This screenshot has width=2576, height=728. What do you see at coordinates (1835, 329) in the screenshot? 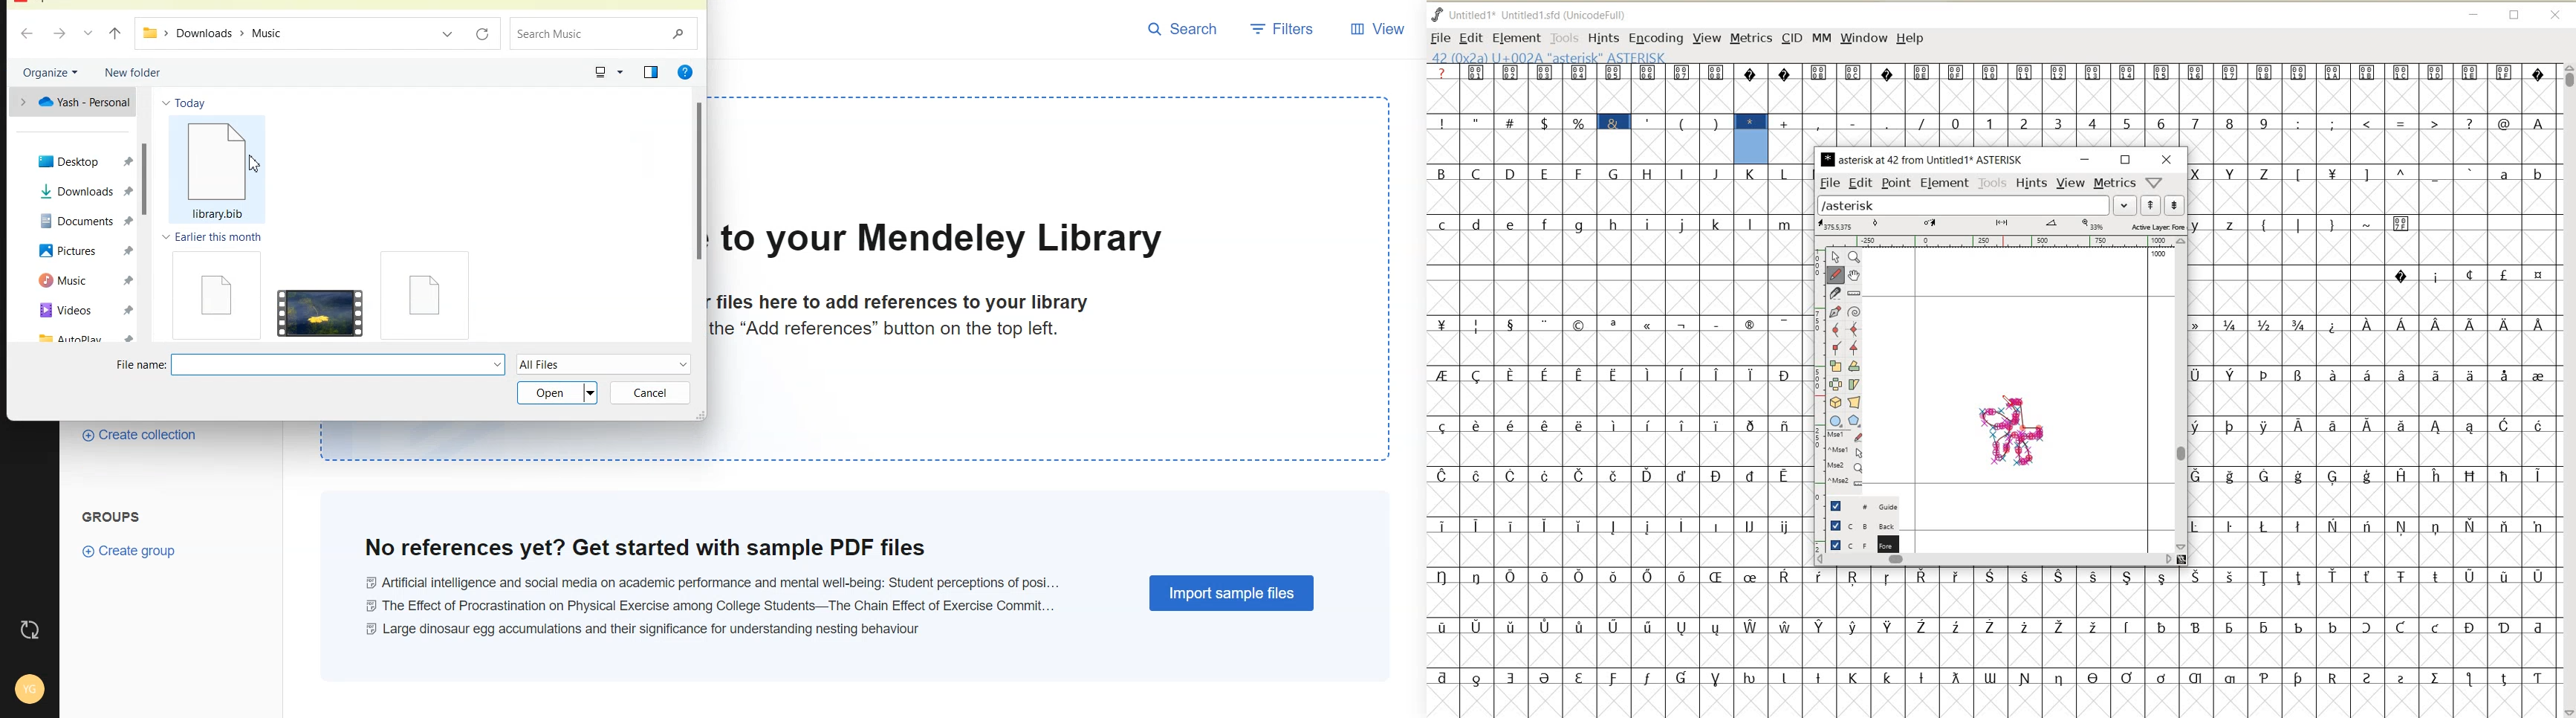
I see `add a curve point` at bounding box center [1835, 329].